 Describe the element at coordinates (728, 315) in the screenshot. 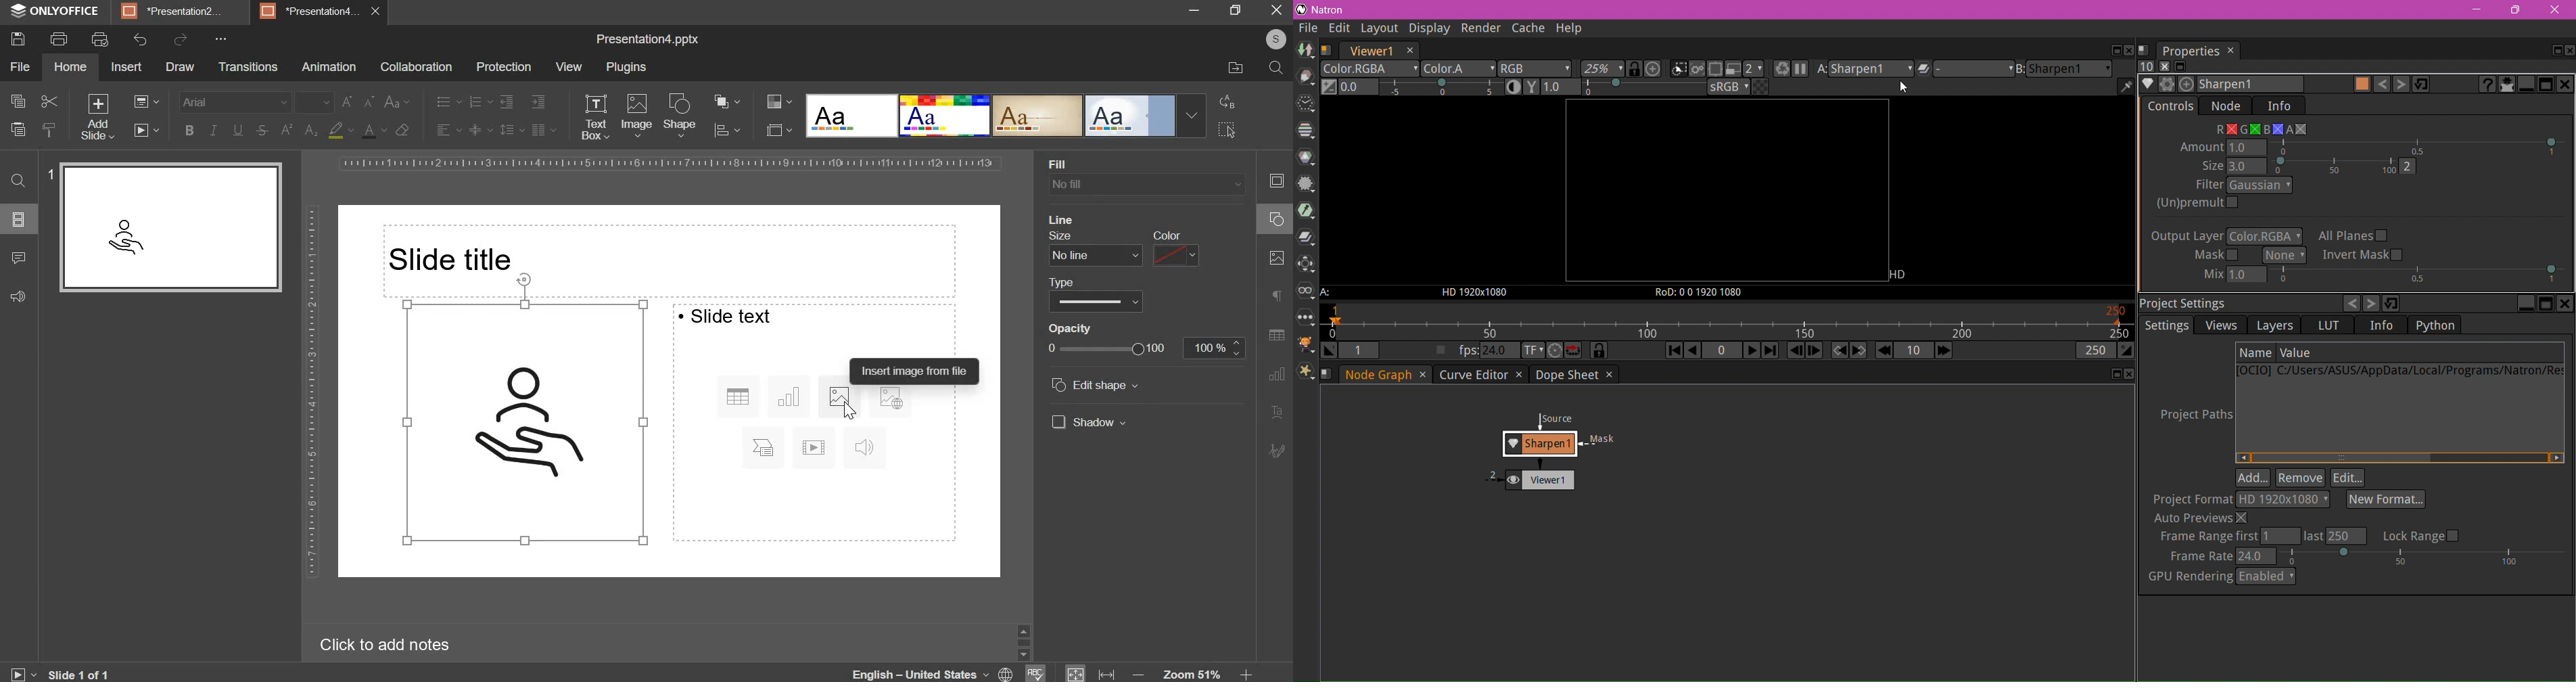

I see `text` at that location.